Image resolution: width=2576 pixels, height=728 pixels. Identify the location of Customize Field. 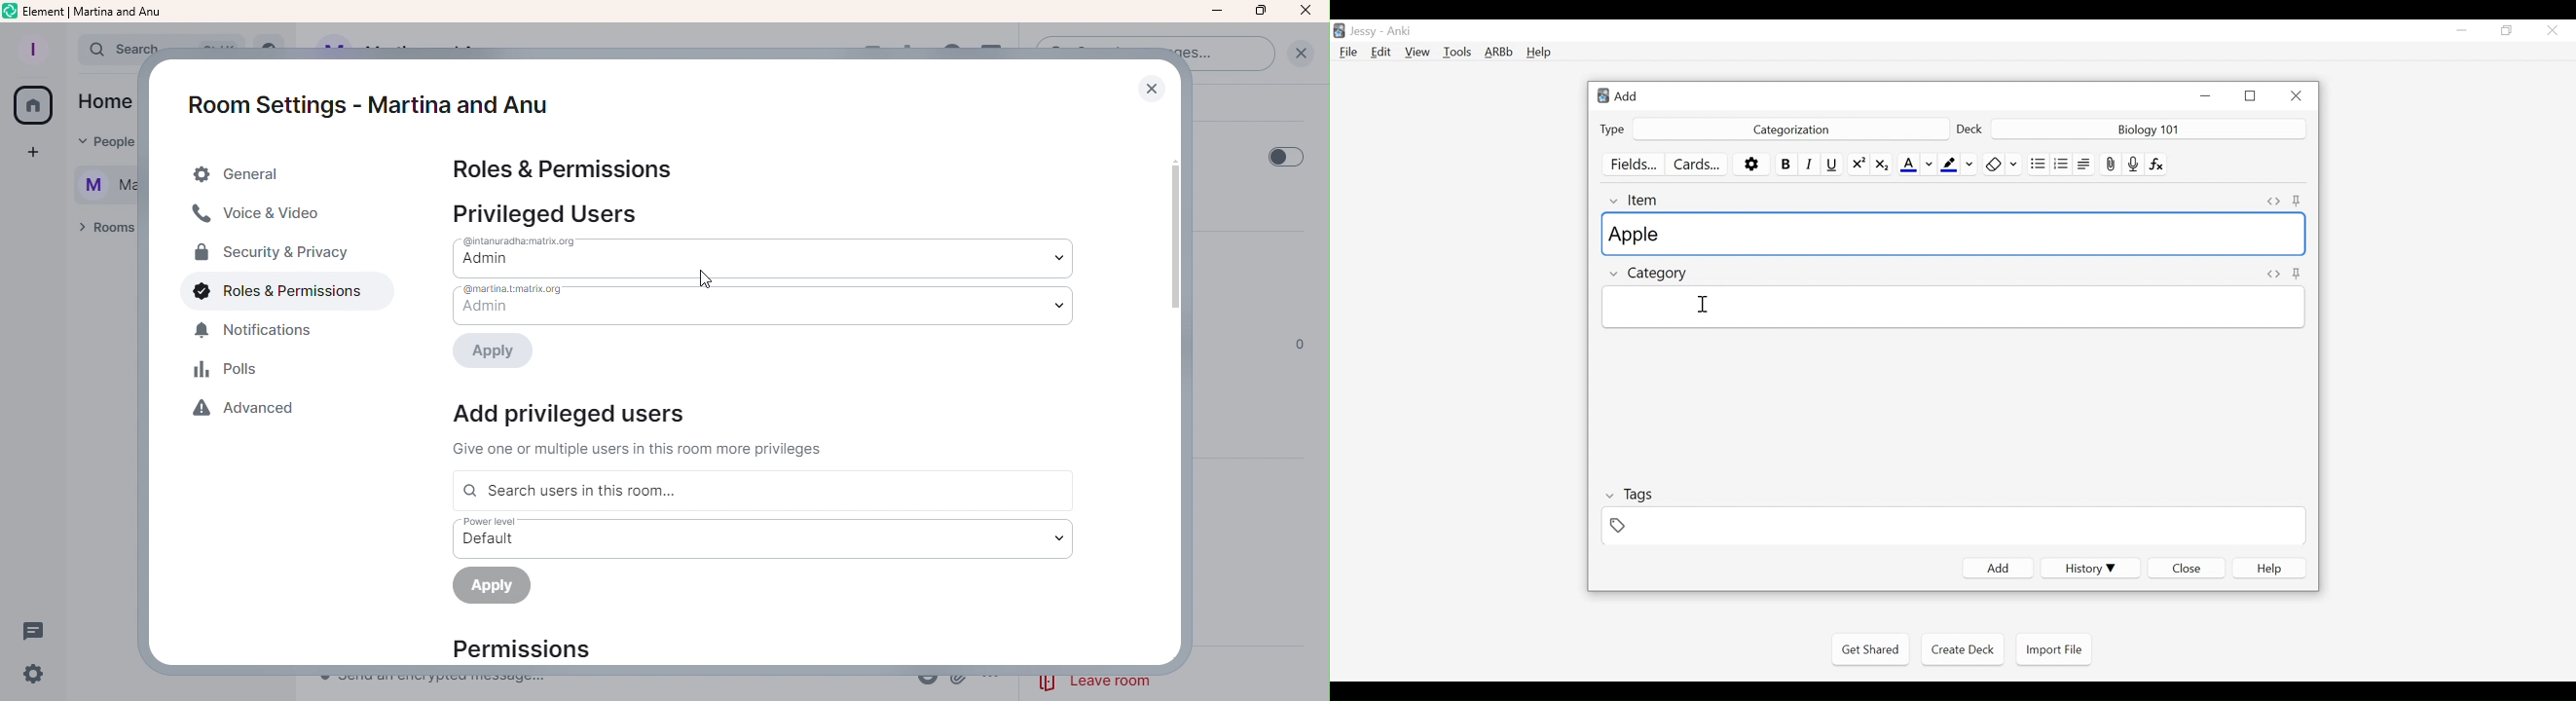
(1633, 164).